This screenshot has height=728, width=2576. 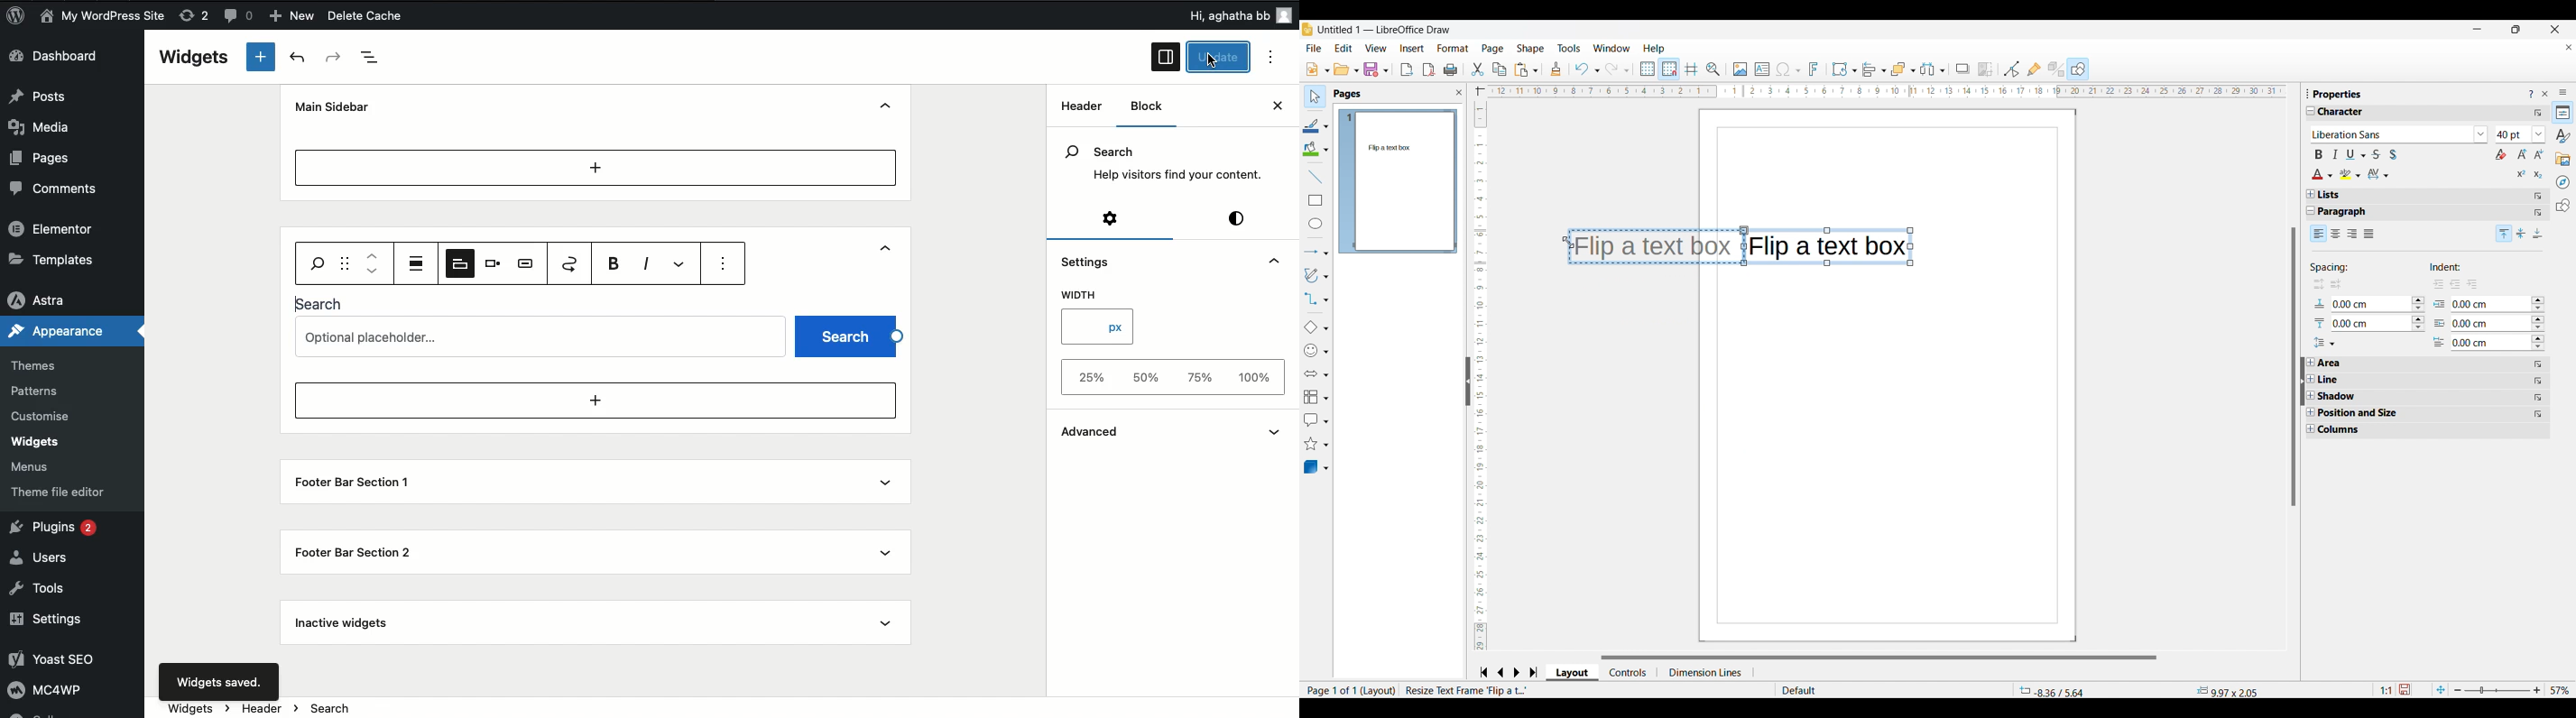 What do you see at coordinates (44, 415) in the screenshot?
I see `Customise` at bounding box center [44, 415].